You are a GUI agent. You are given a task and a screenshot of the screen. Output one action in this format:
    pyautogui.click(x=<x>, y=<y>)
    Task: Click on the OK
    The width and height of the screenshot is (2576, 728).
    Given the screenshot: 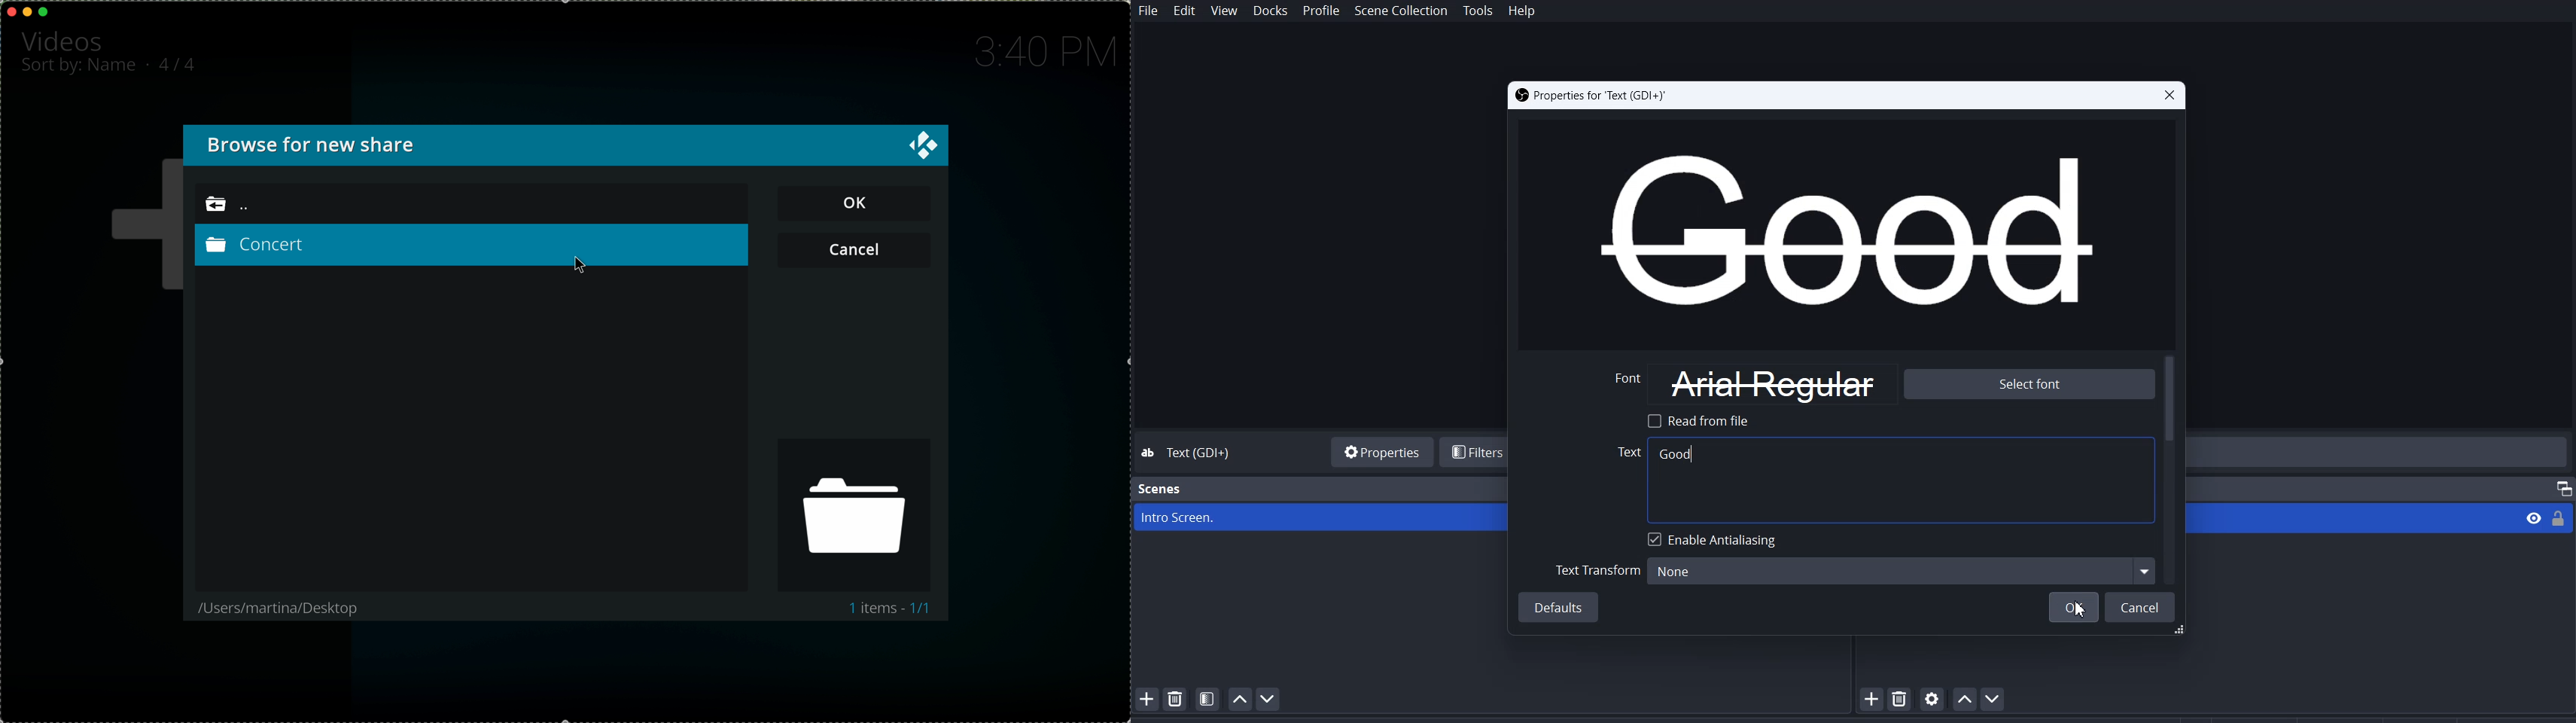 What is the action you would take?
    pyautogui.click(x=2072, y=609)
    